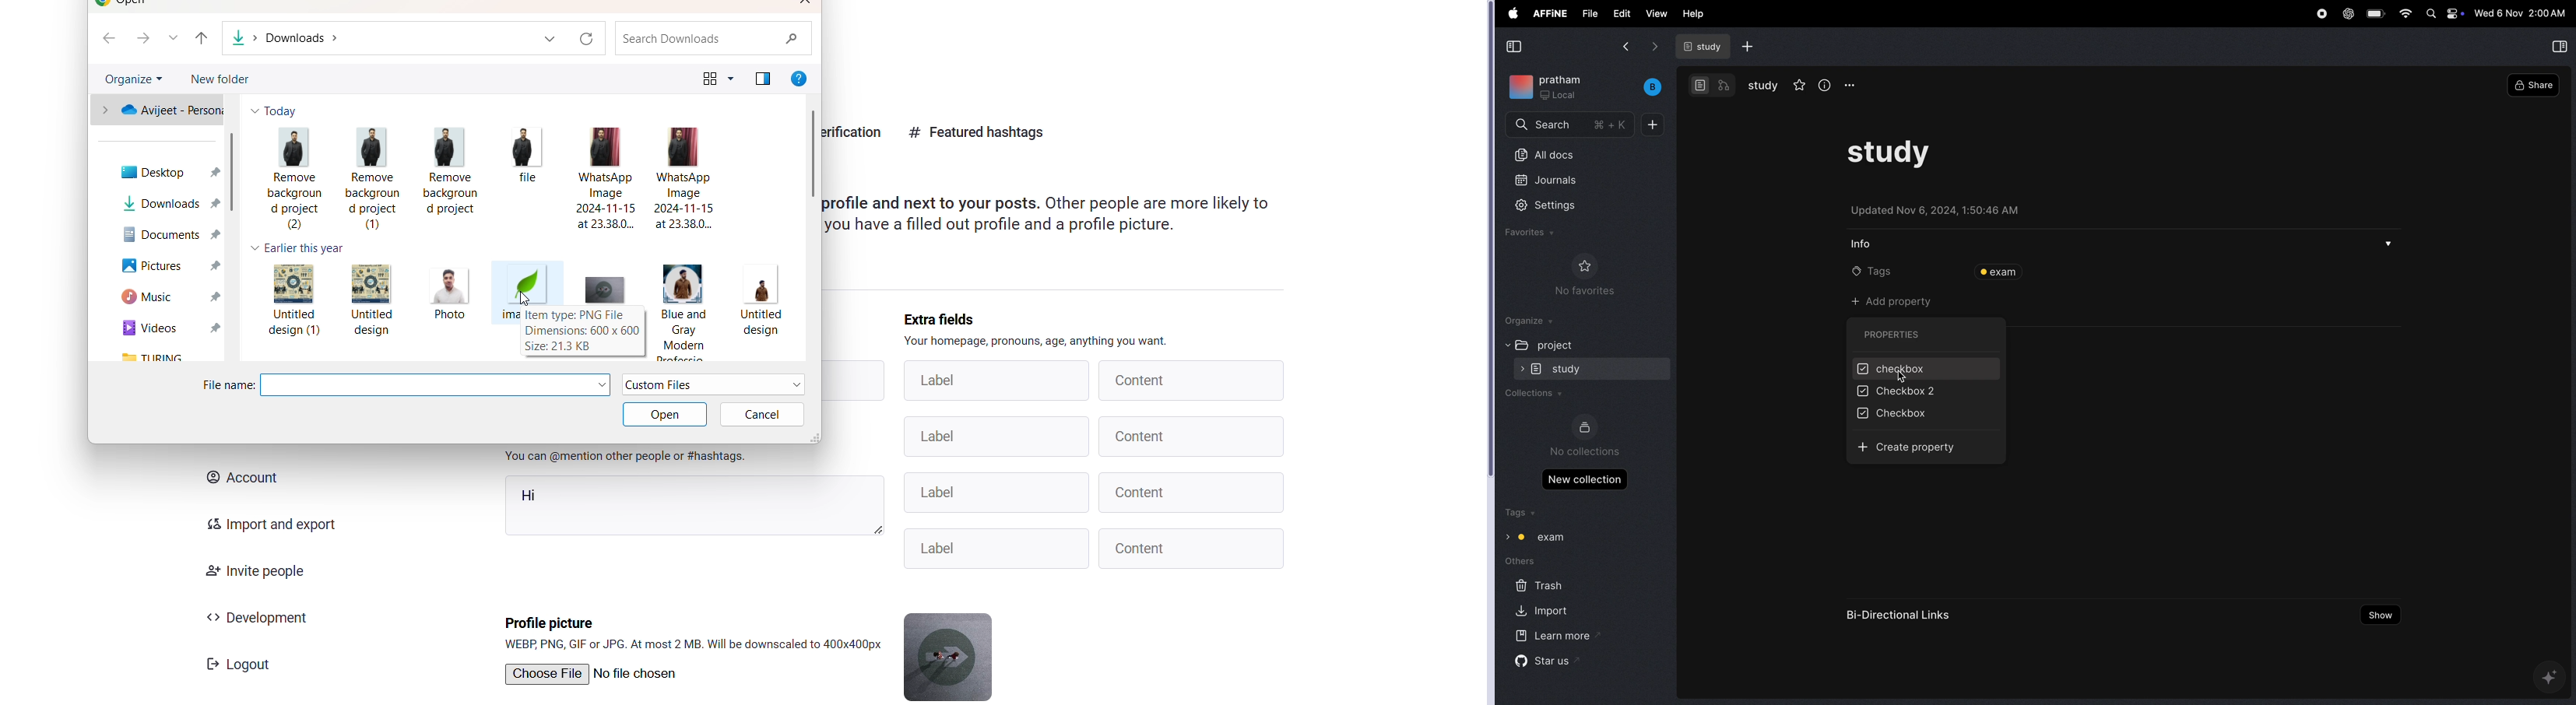  Describe the element at coordinates (2386, 243) in the screenshot. I see `drop menu` at that location.